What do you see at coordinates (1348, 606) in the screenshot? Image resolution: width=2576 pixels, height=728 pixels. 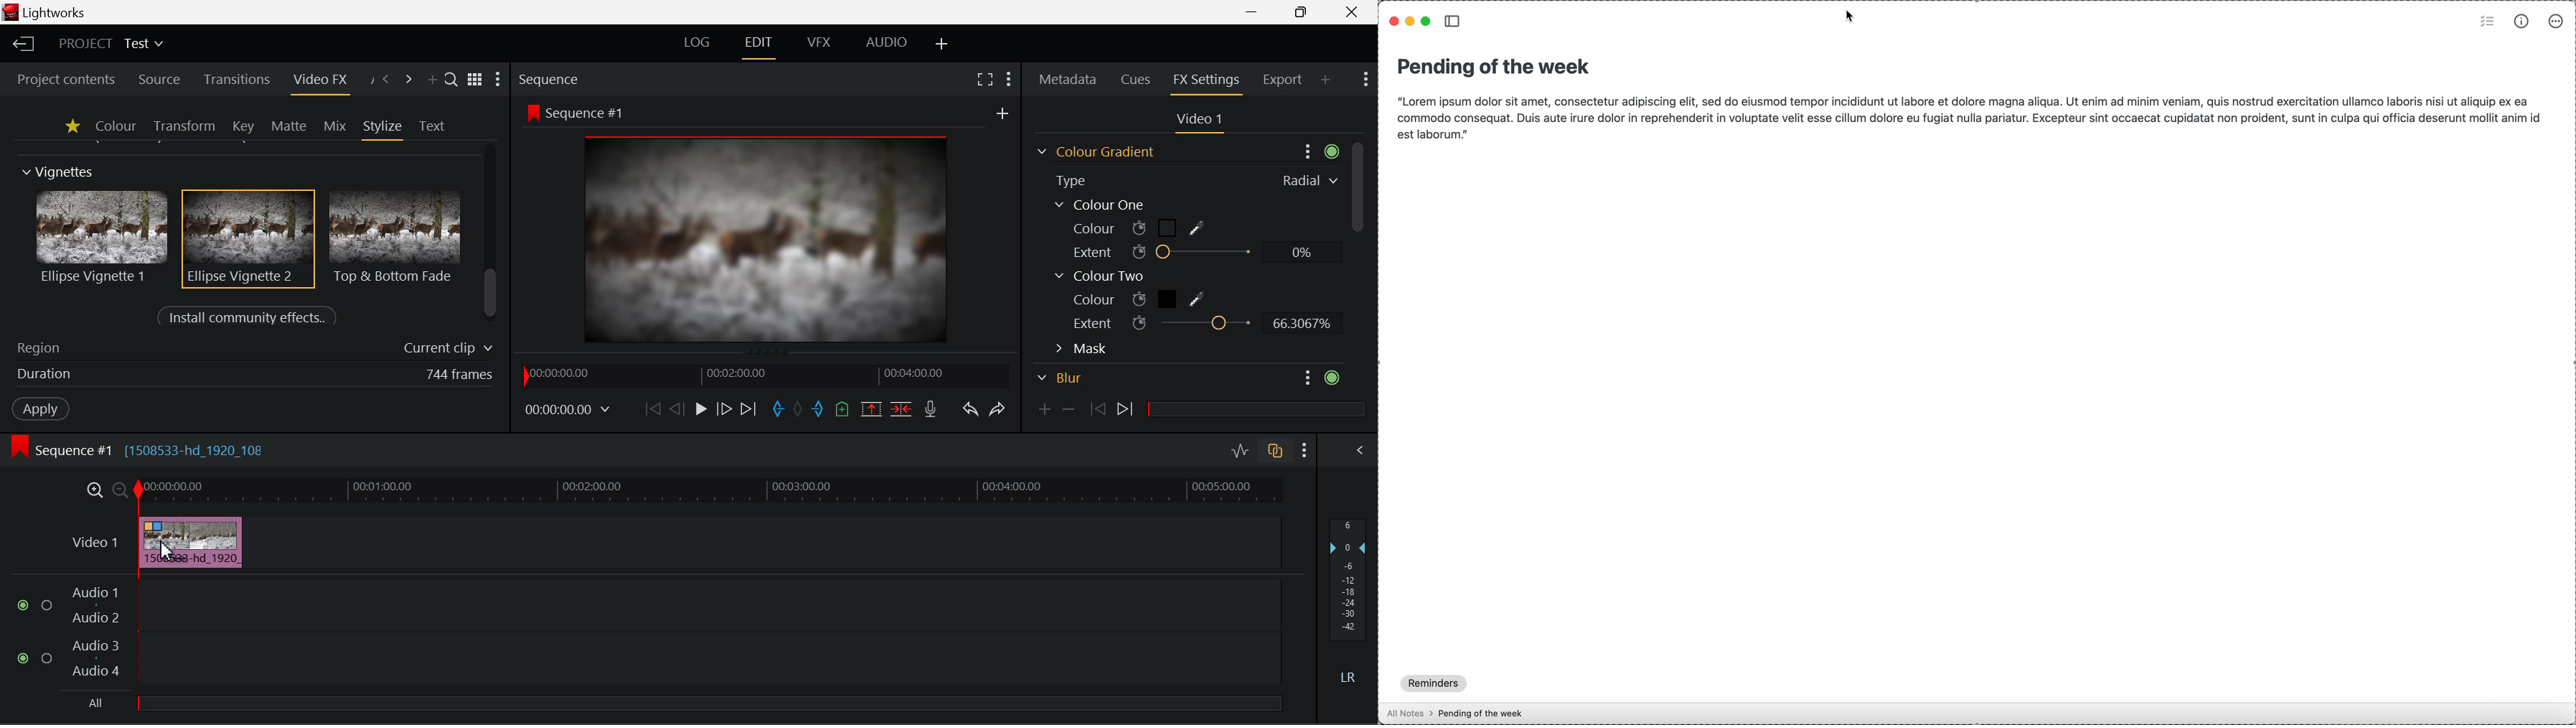 I see `Decibel Level` at bounding box center [1348, 606].